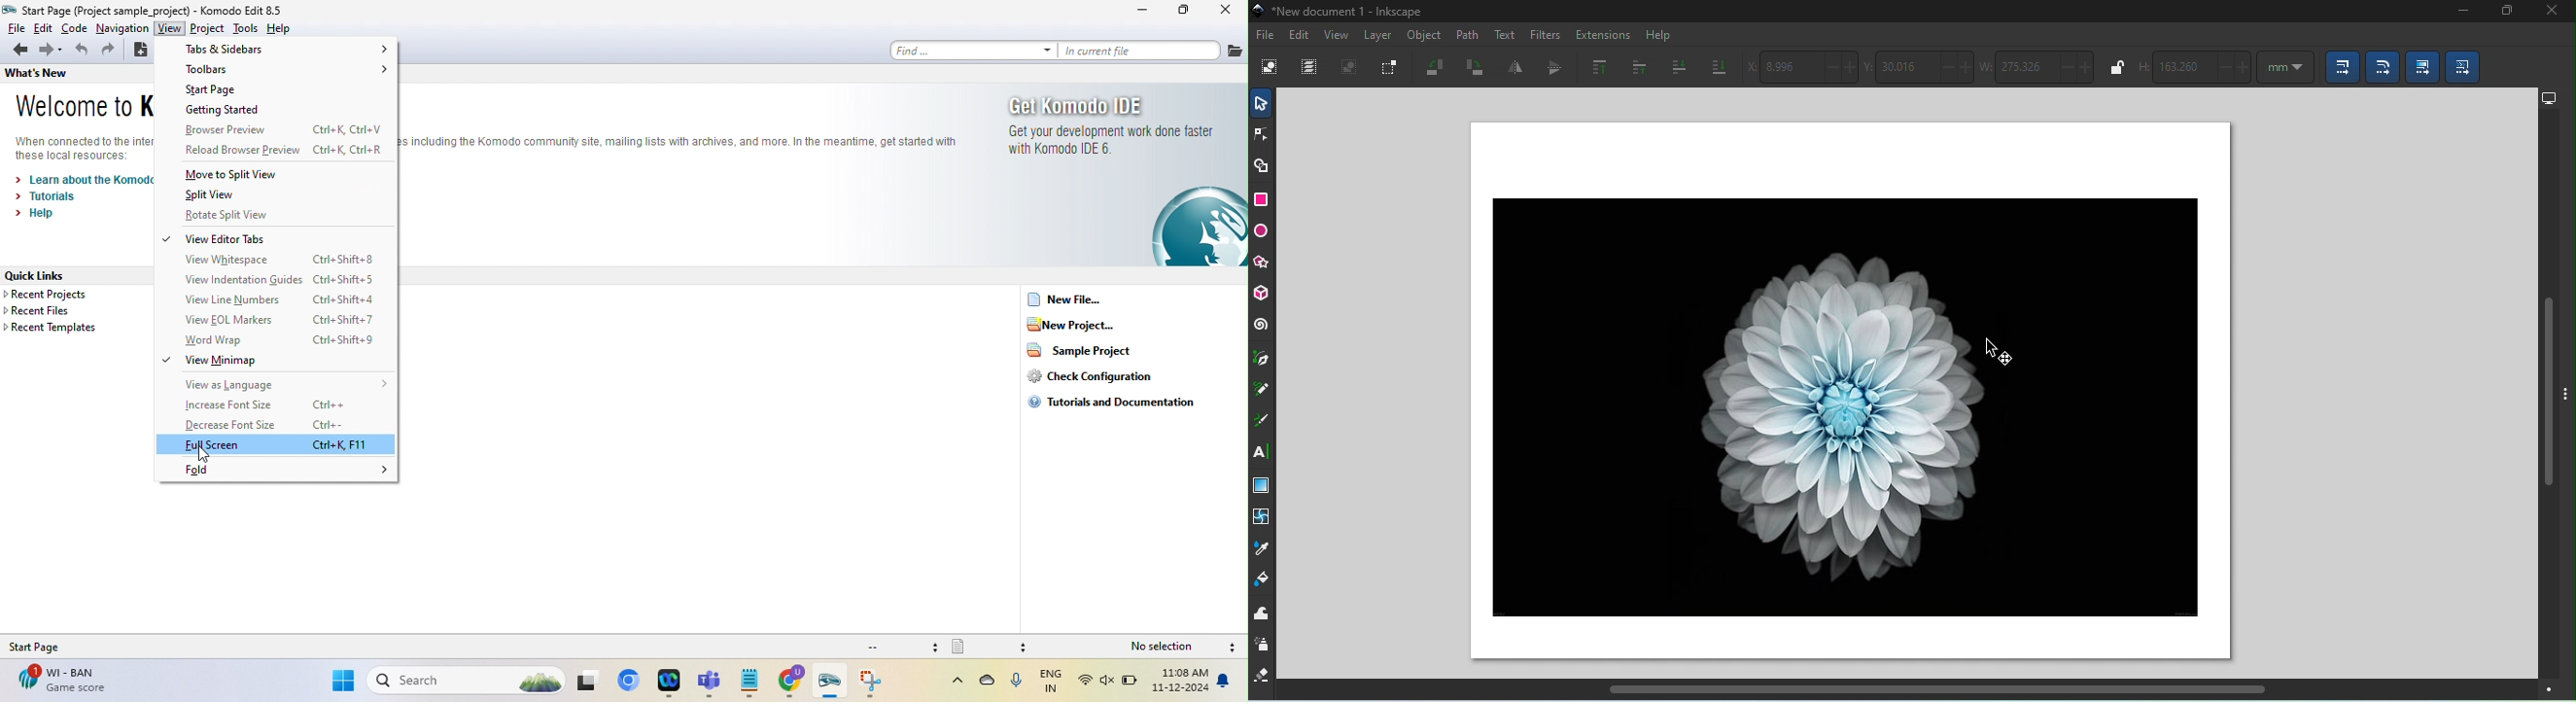 The width and height of the screenshot is (2576, 728). What do you see at coordinates (278, 151) in the screenshot?
I see `reload browser preview` at bounding box center [278, 151].